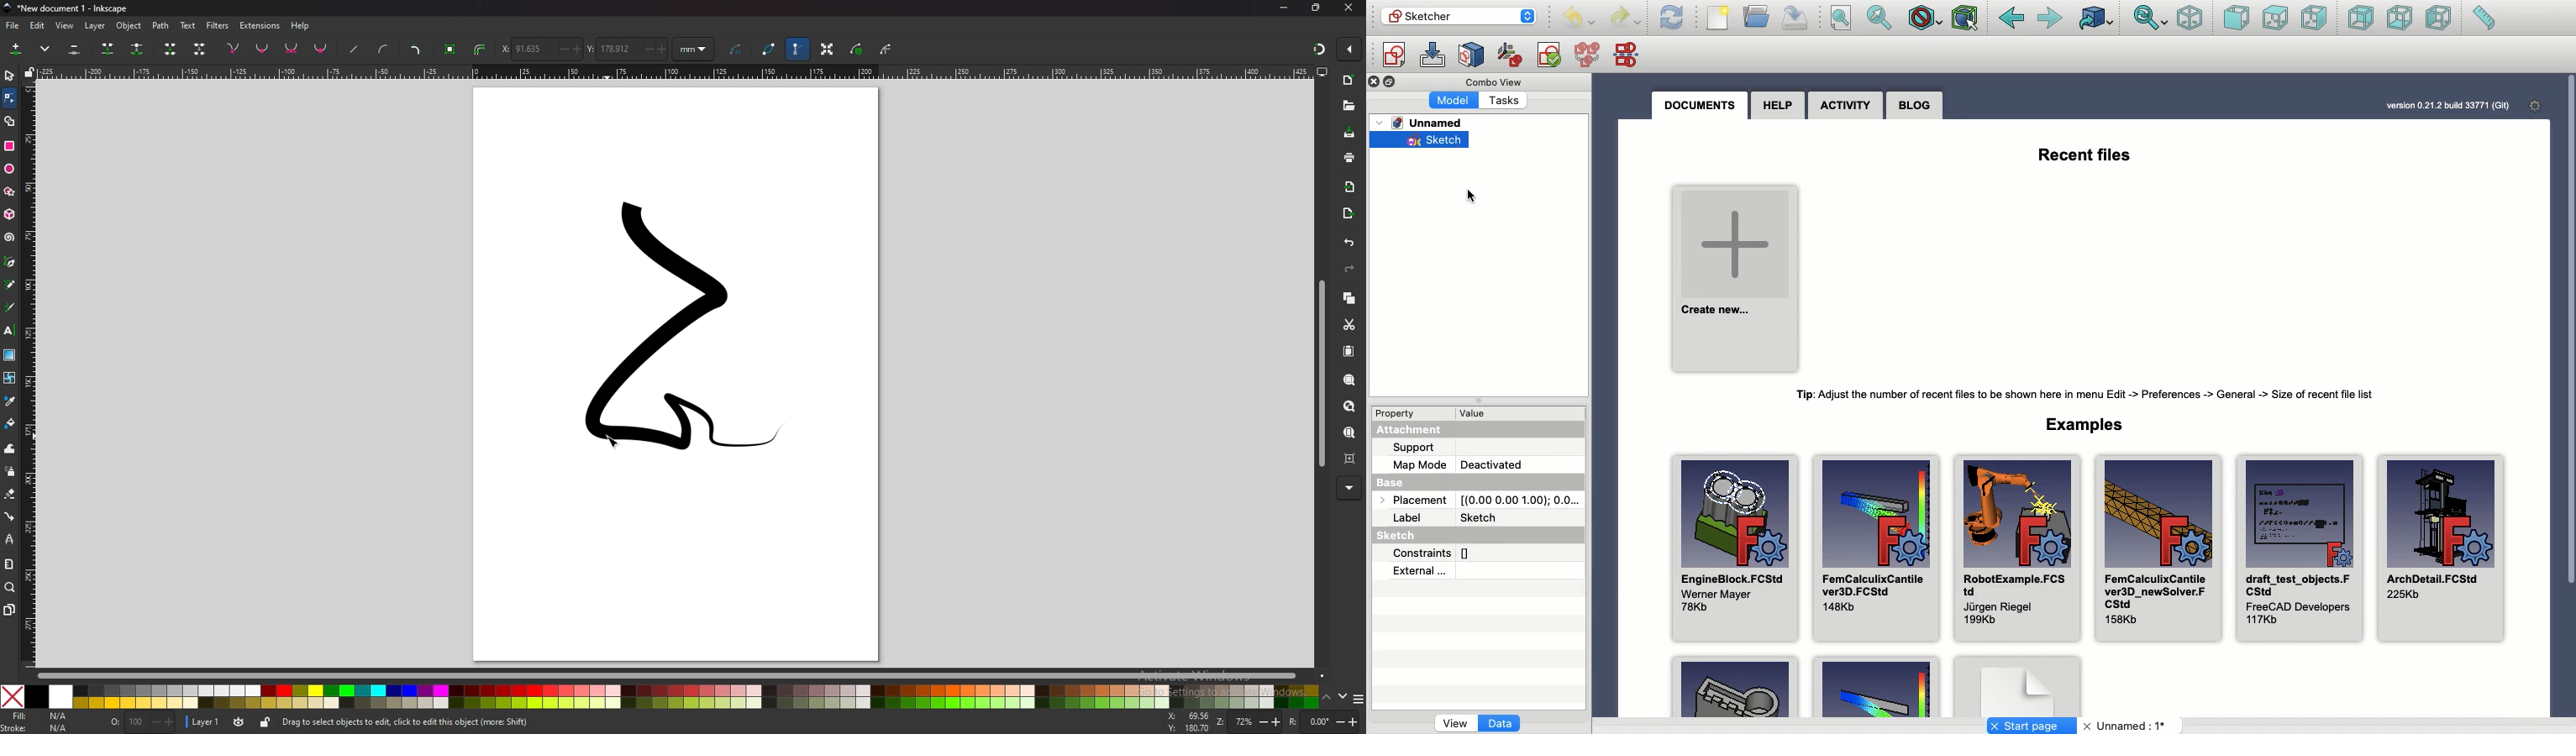 The image size is (2576, 756). What do you see at coordinates (9, 540) in the screenshot?
I see `lpe` at bounding box center [9, 540].